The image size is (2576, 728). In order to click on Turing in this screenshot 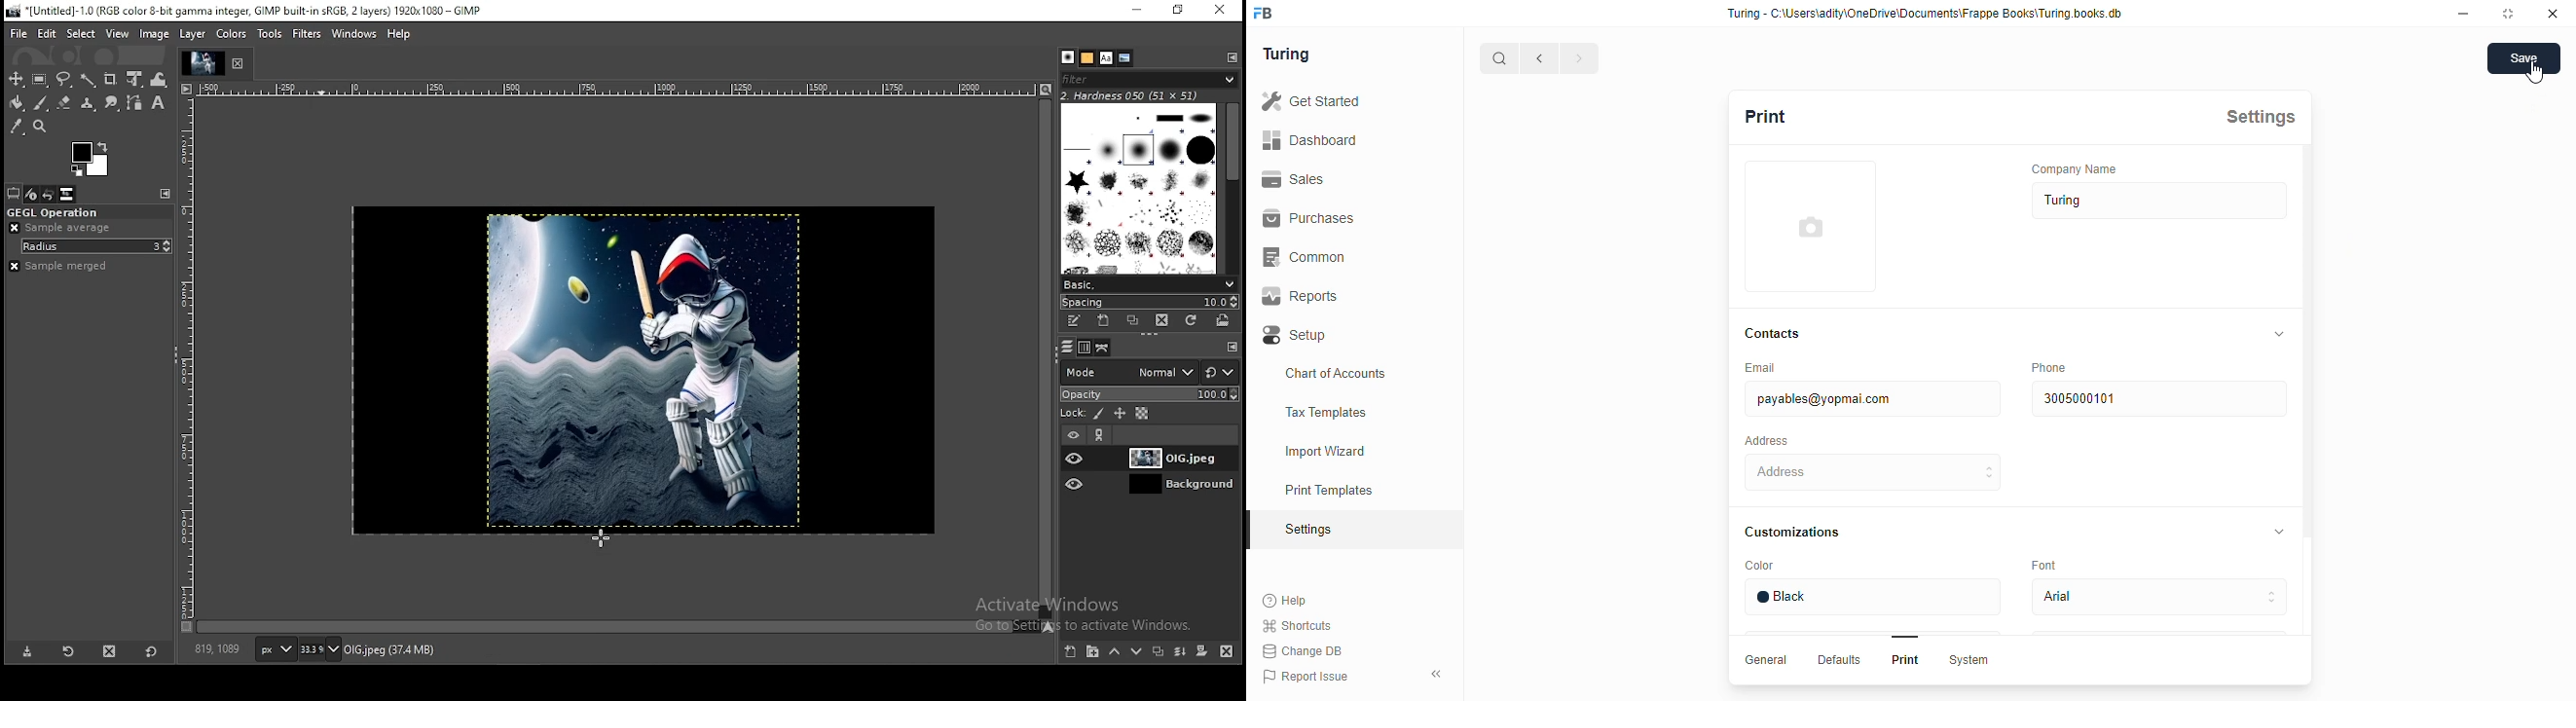, I will do `click(2155, 203)`.